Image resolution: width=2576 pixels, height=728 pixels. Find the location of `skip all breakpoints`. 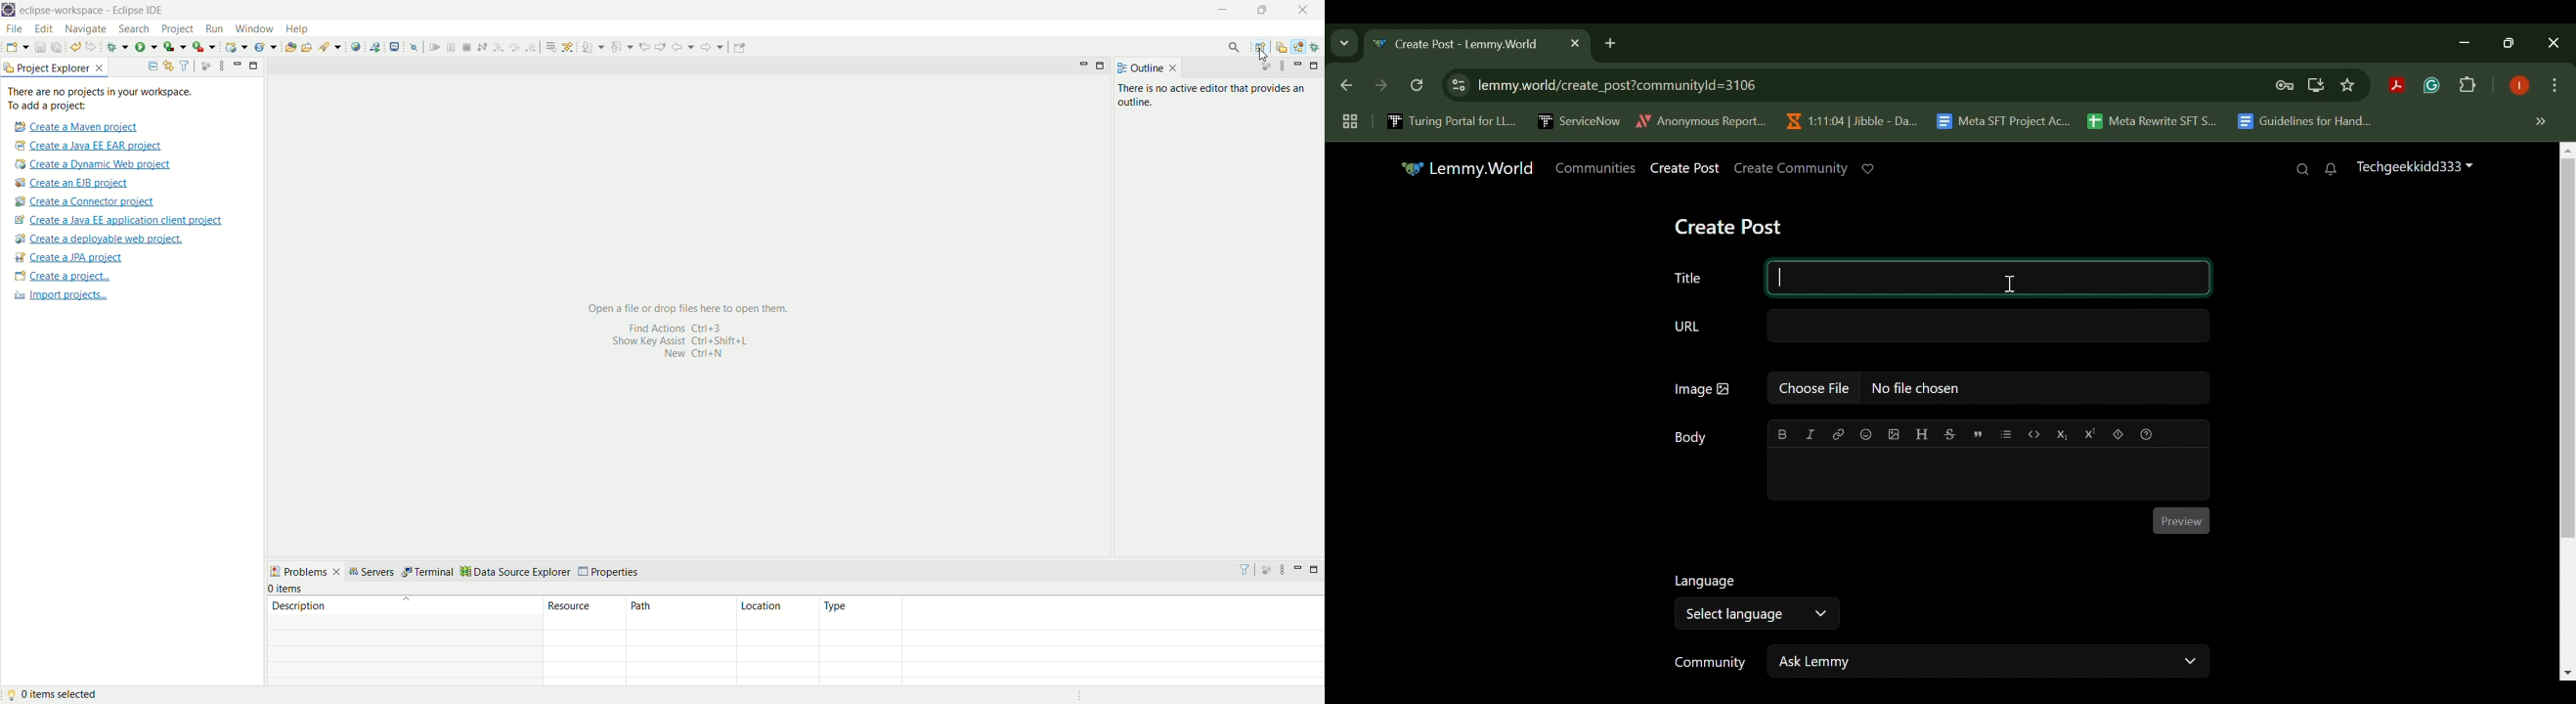

skip all breakpoints is located at coordinates (414, 48).